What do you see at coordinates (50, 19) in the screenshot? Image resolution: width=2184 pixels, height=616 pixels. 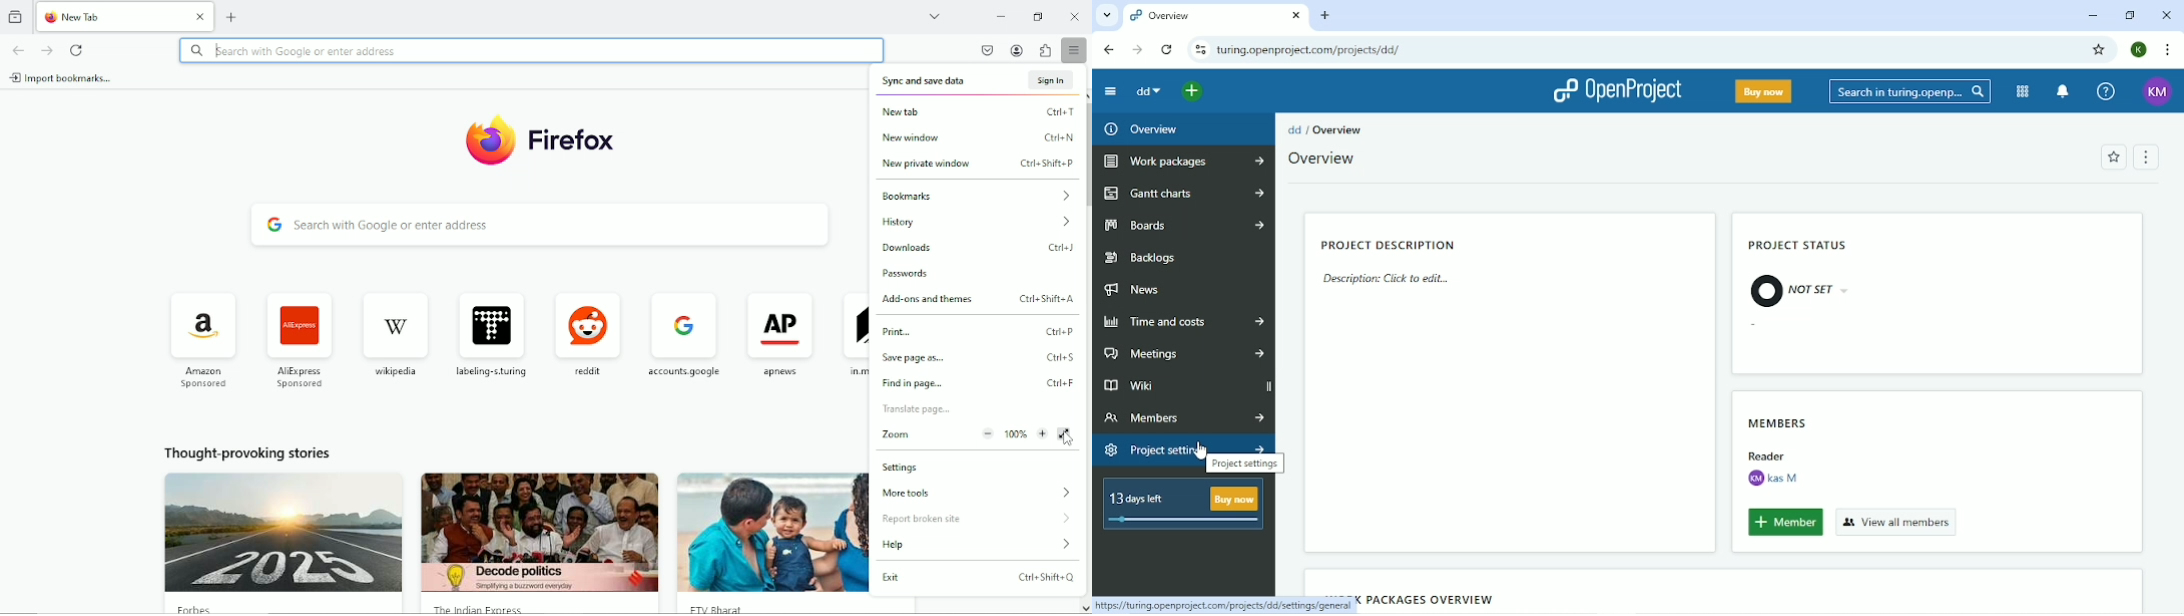 I see `firefox logo` at bounding box center [50, 19].